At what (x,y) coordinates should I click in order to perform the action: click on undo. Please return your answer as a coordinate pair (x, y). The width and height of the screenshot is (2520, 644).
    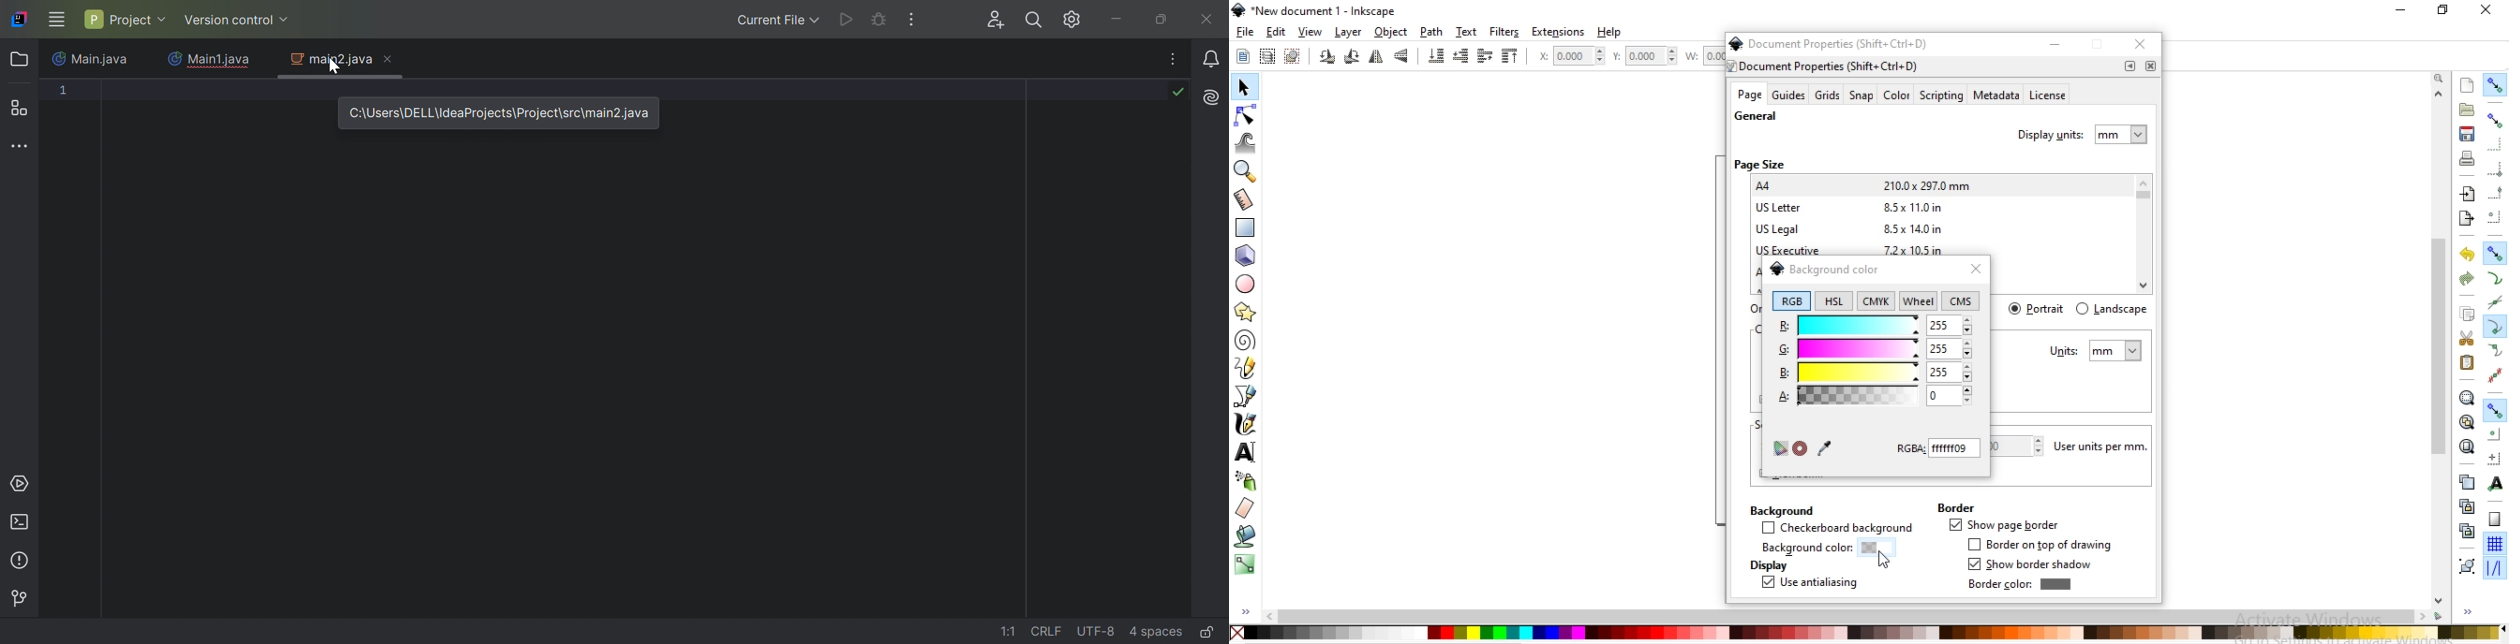
    Looking at the image, I should click on (2464, 255).